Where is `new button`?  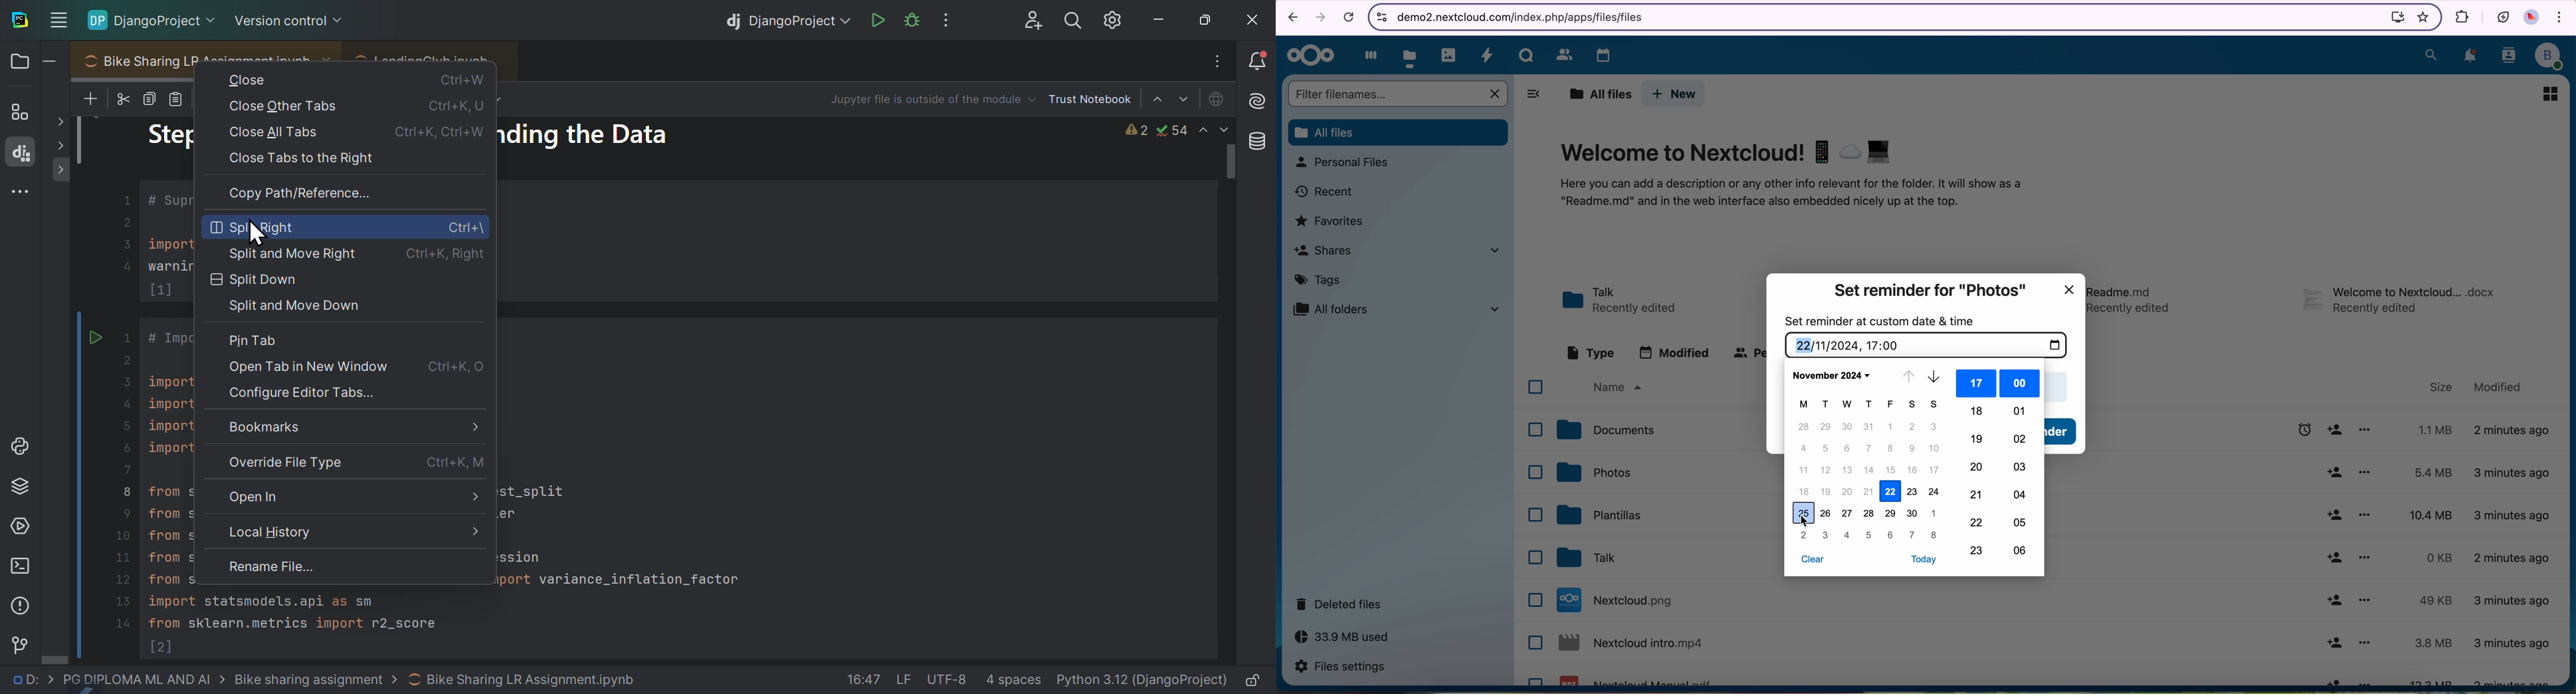
new button is located at coordinates (1676, 94).